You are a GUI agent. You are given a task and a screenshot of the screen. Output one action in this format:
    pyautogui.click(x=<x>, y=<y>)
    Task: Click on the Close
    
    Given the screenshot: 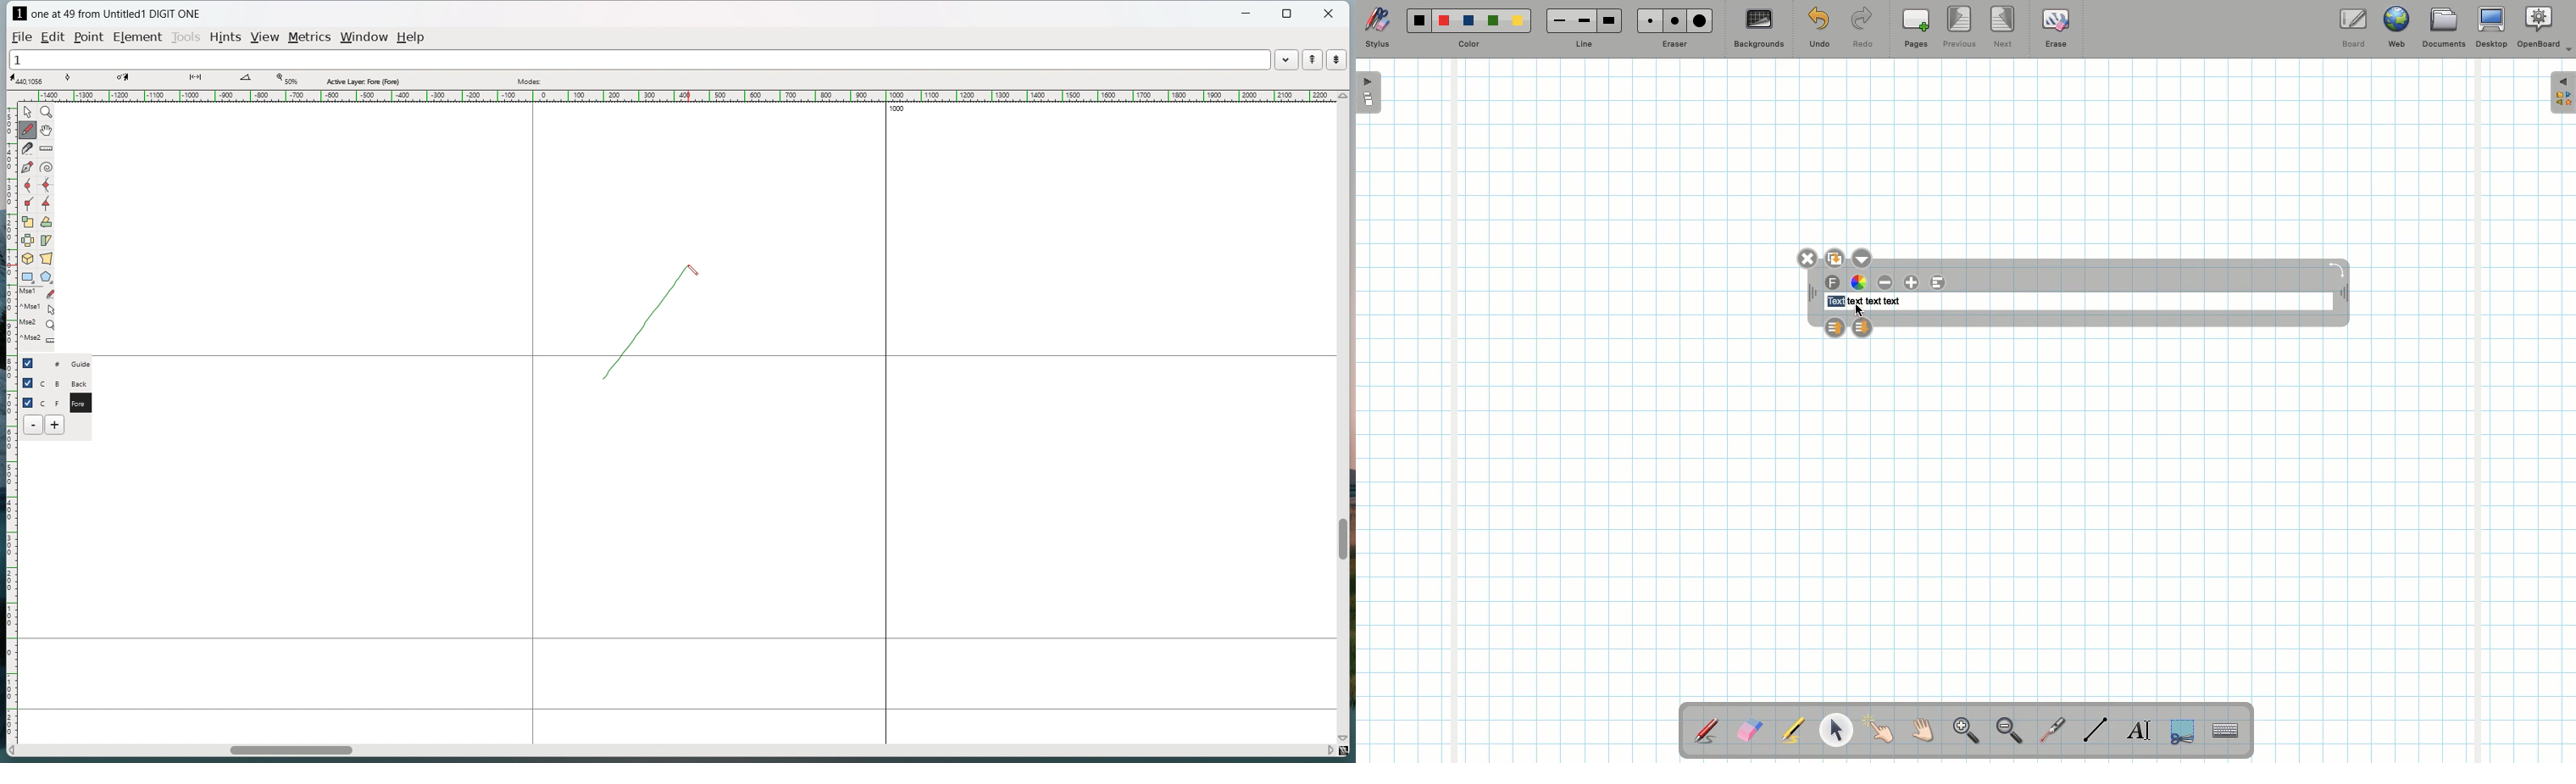 What is the action you would take?
    pyautogui.click(x=1807, y=259)
    